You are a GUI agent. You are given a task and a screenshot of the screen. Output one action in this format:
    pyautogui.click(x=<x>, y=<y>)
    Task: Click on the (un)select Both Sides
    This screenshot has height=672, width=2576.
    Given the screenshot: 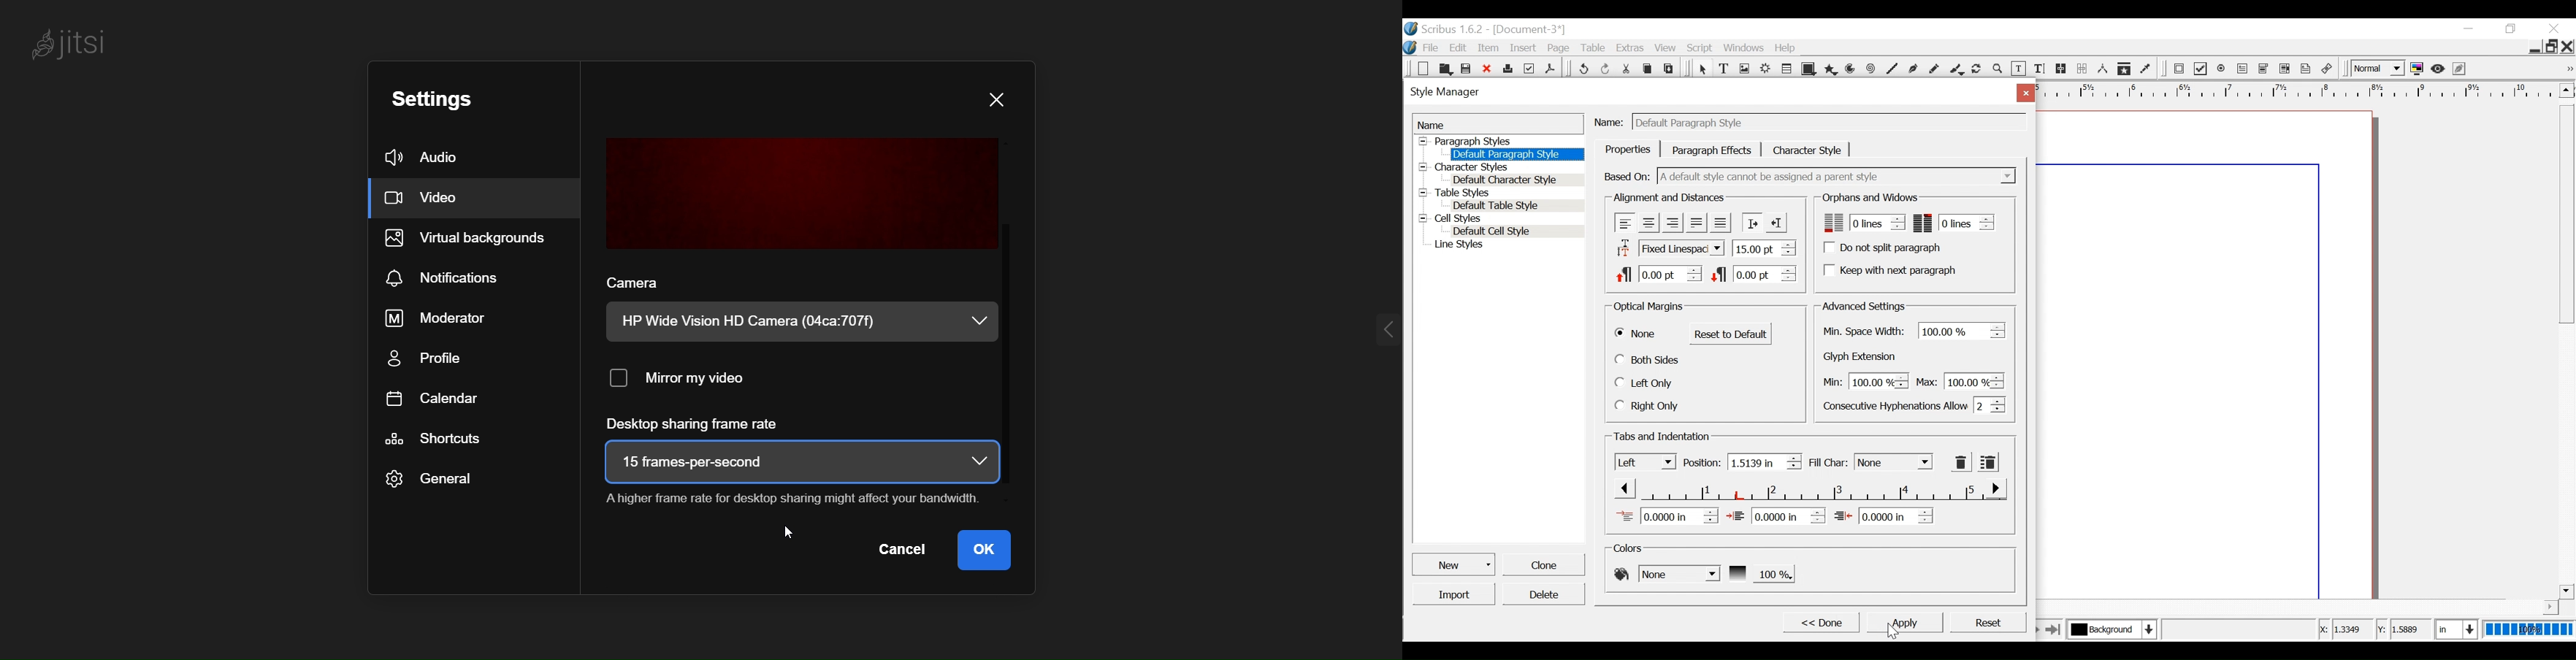 What is the action you would take?
    pyautogui.click(x=1649, y=359)
    